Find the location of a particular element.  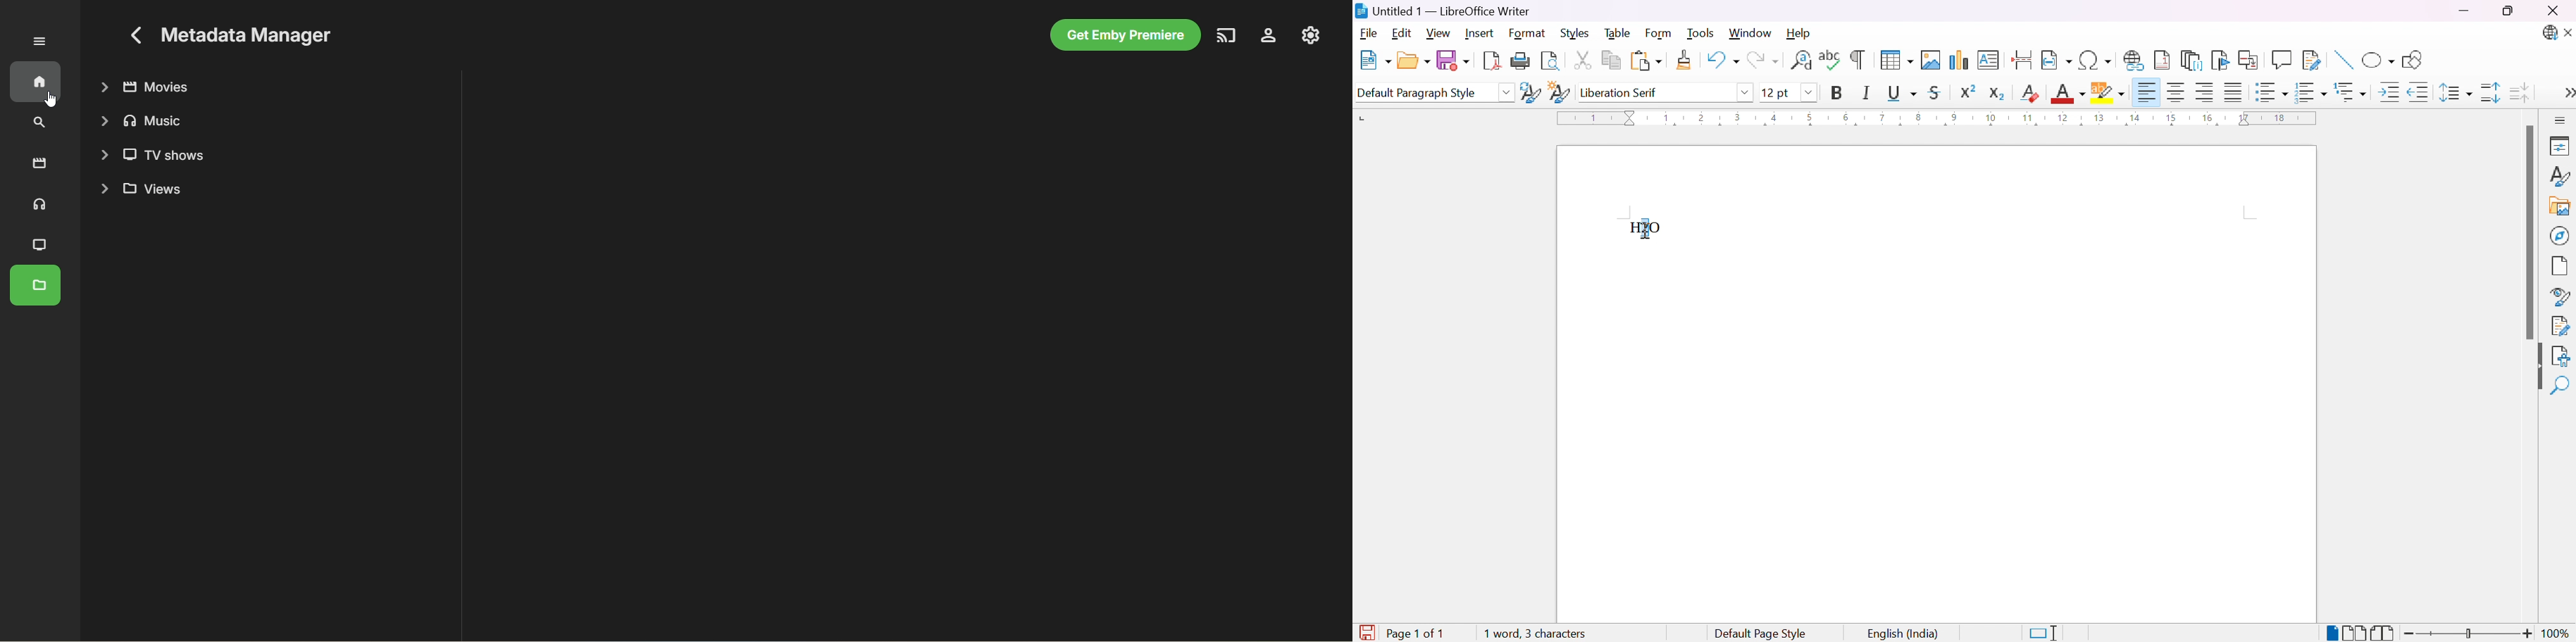

Single-page break is located at coordinates (2331, 634).